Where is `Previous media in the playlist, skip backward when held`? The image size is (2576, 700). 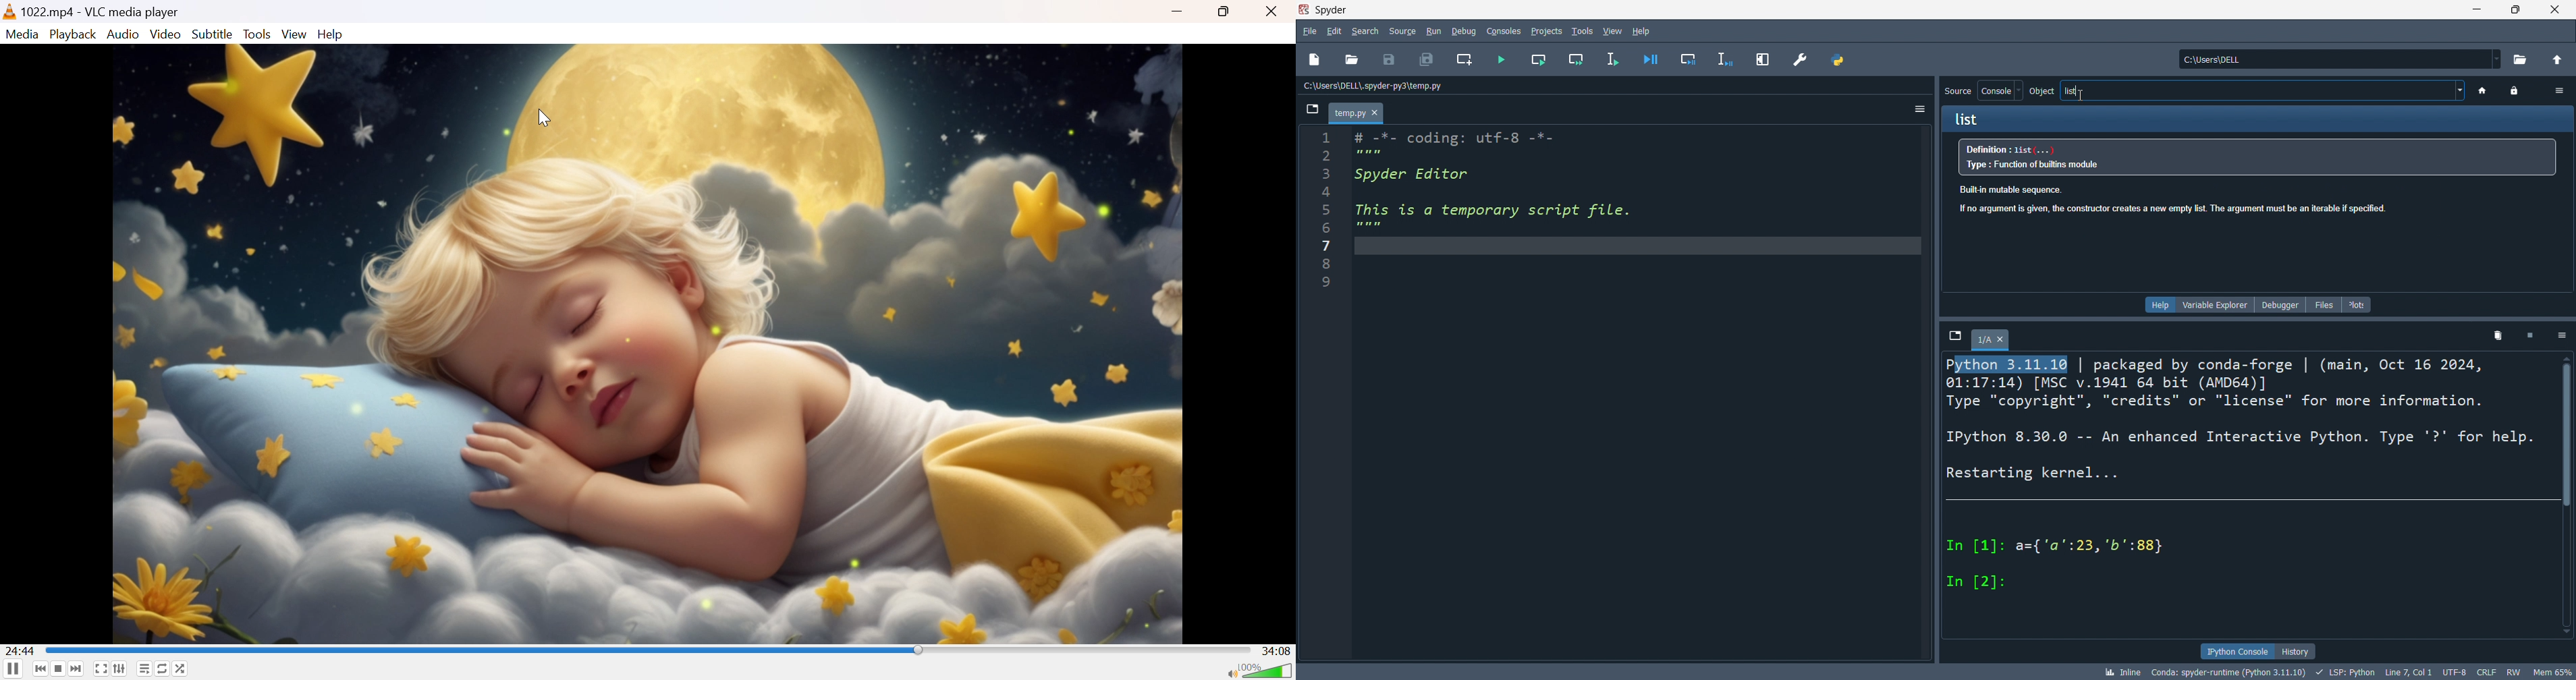 Previous media in the playlist, skip backward when held is located at coordinates (40, 669).